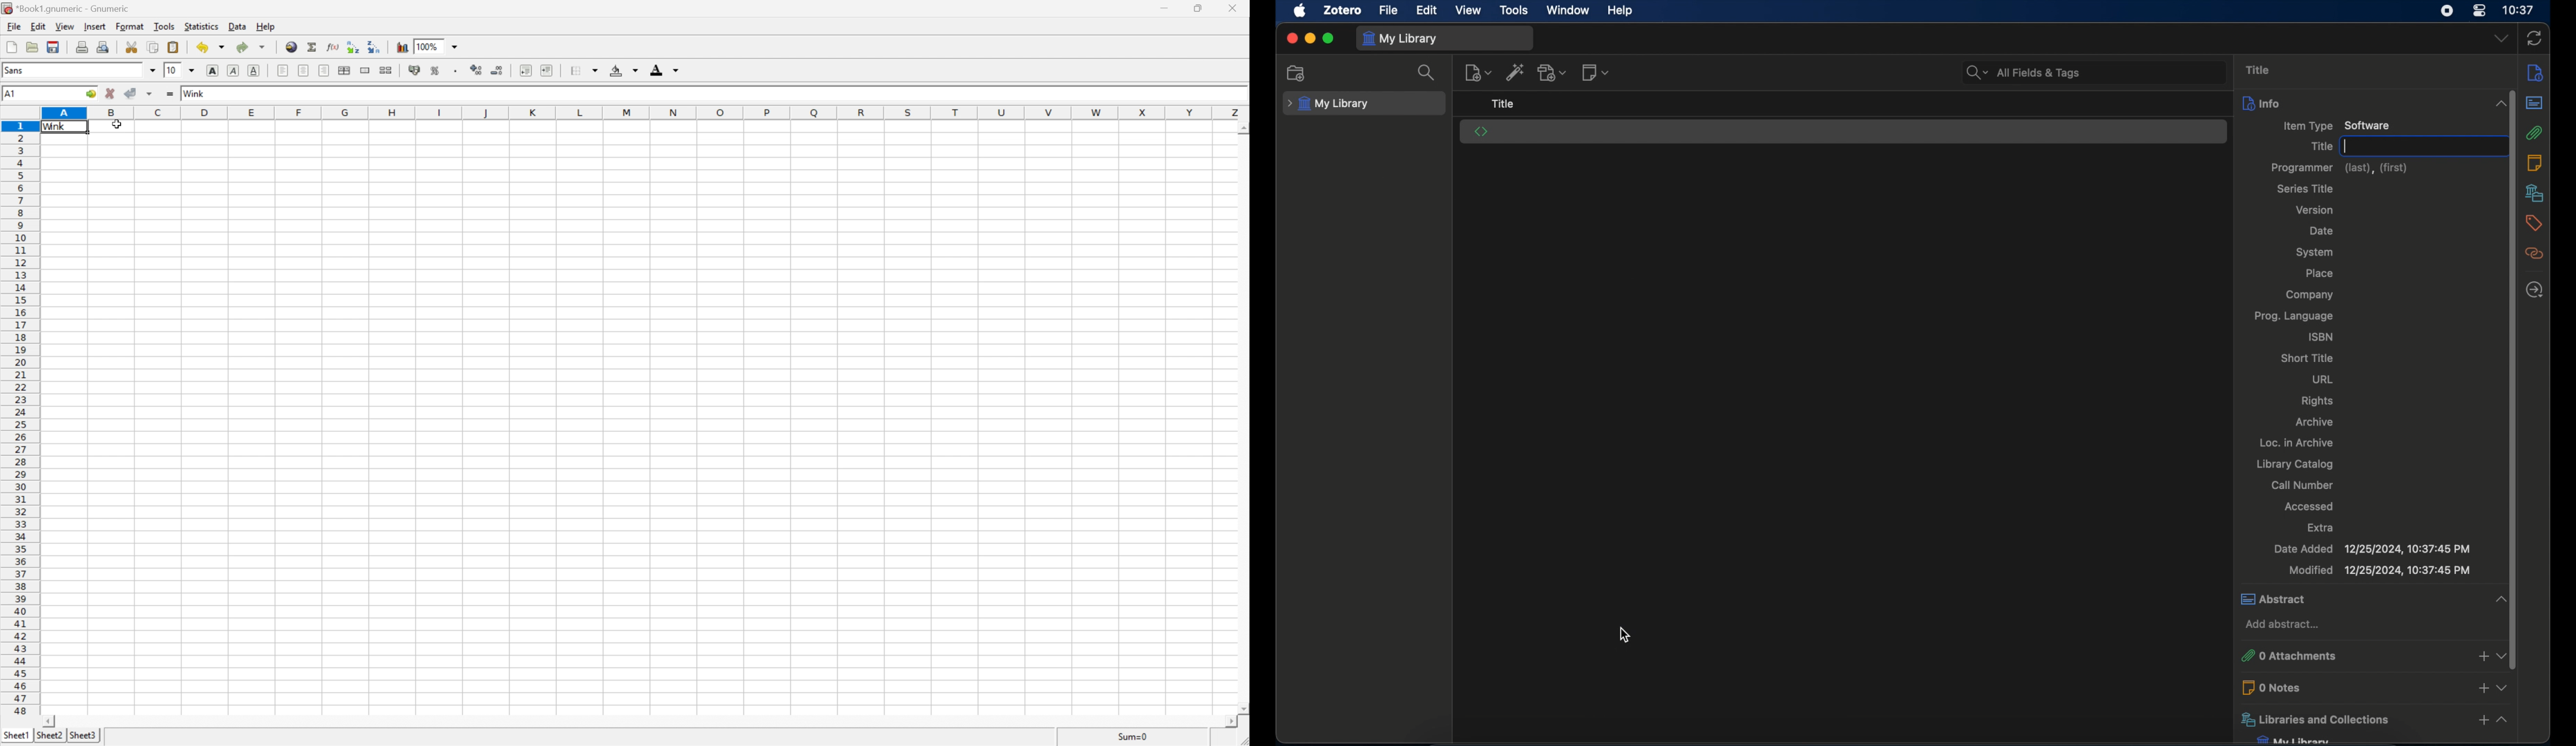  Describe the element at coordinates (2480, 12) in the screenshot. I see `control center` at that location.